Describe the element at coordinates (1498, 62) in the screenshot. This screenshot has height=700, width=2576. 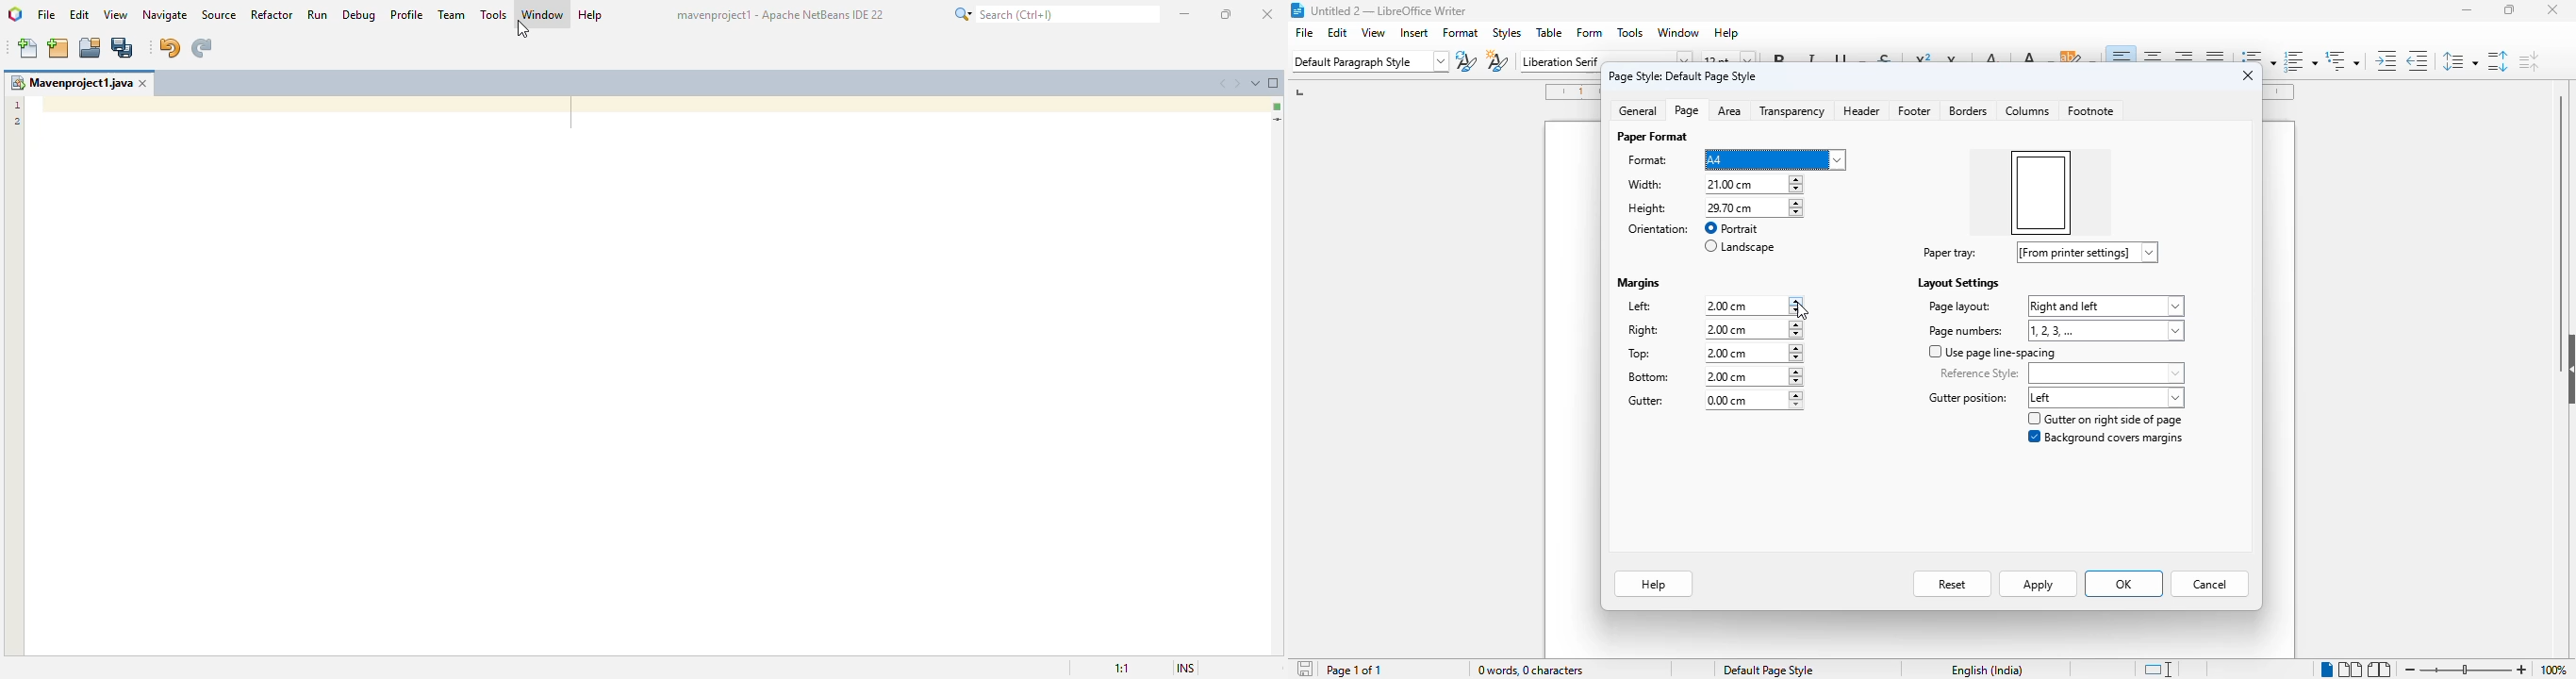
I see `new style from selection` at that location.